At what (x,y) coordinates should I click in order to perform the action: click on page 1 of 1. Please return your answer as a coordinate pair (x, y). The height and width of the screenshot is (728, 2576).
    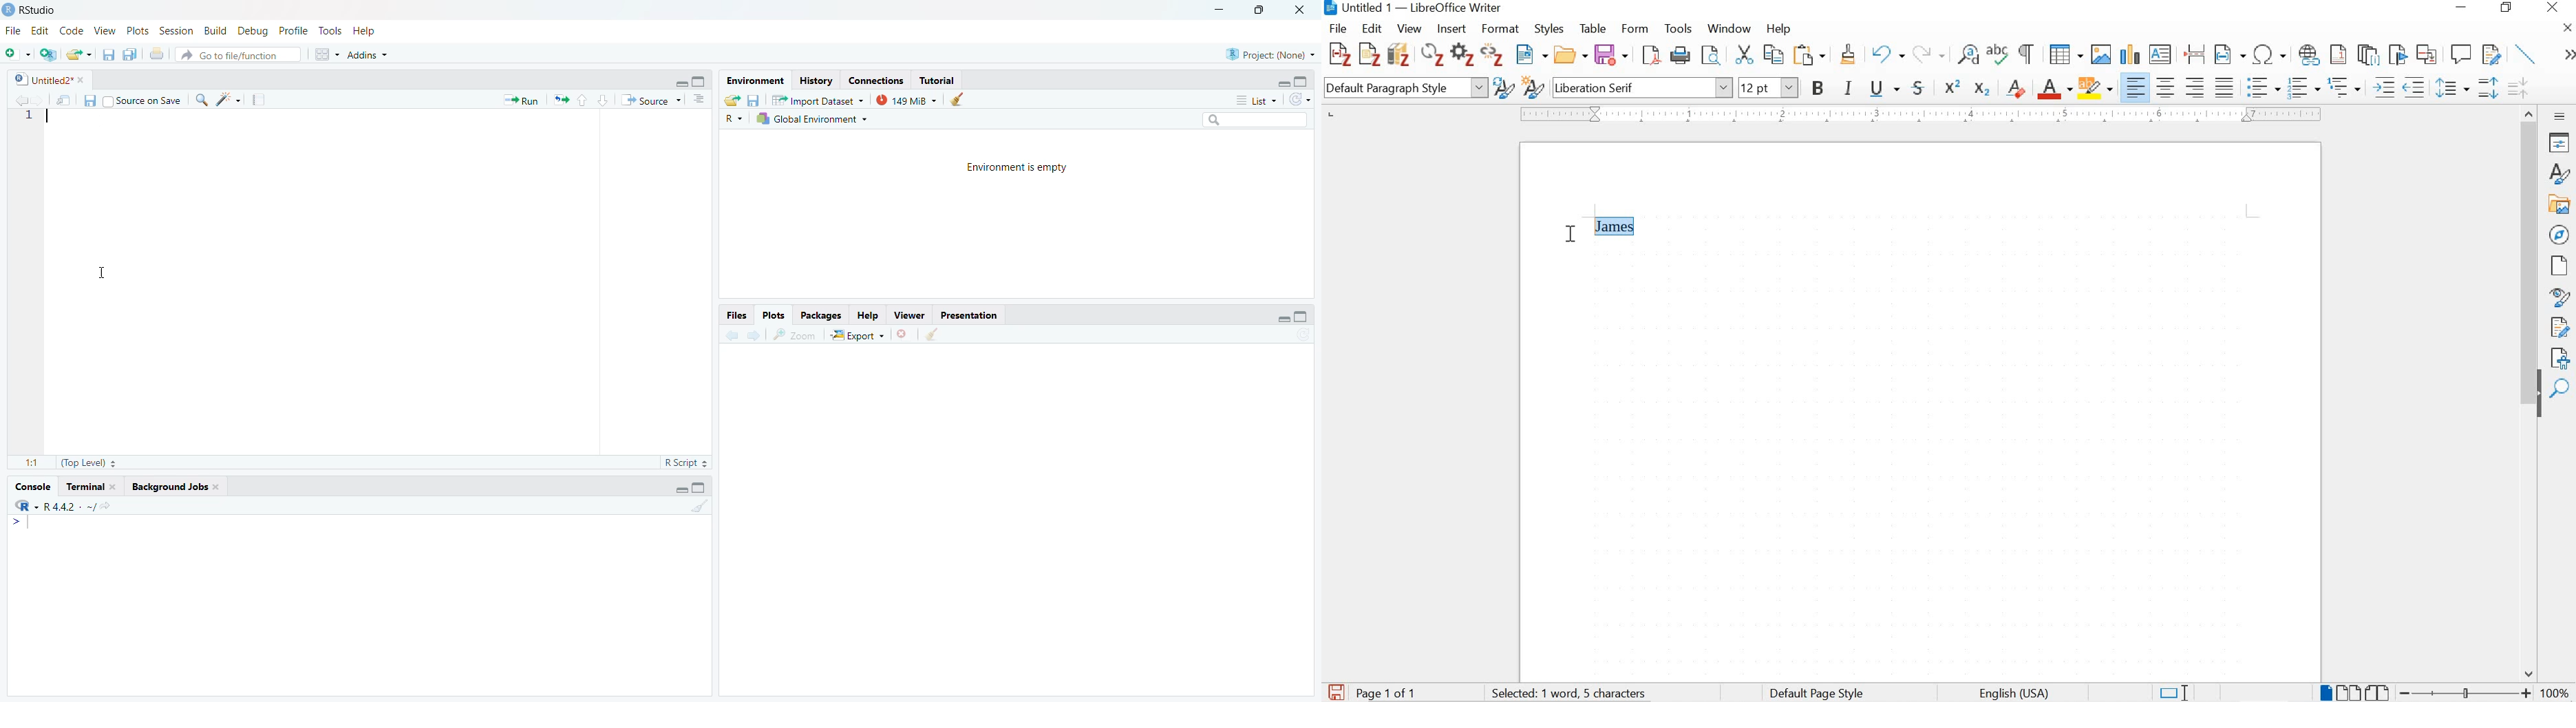
    Looking at the image, I should click on (1388, 692).